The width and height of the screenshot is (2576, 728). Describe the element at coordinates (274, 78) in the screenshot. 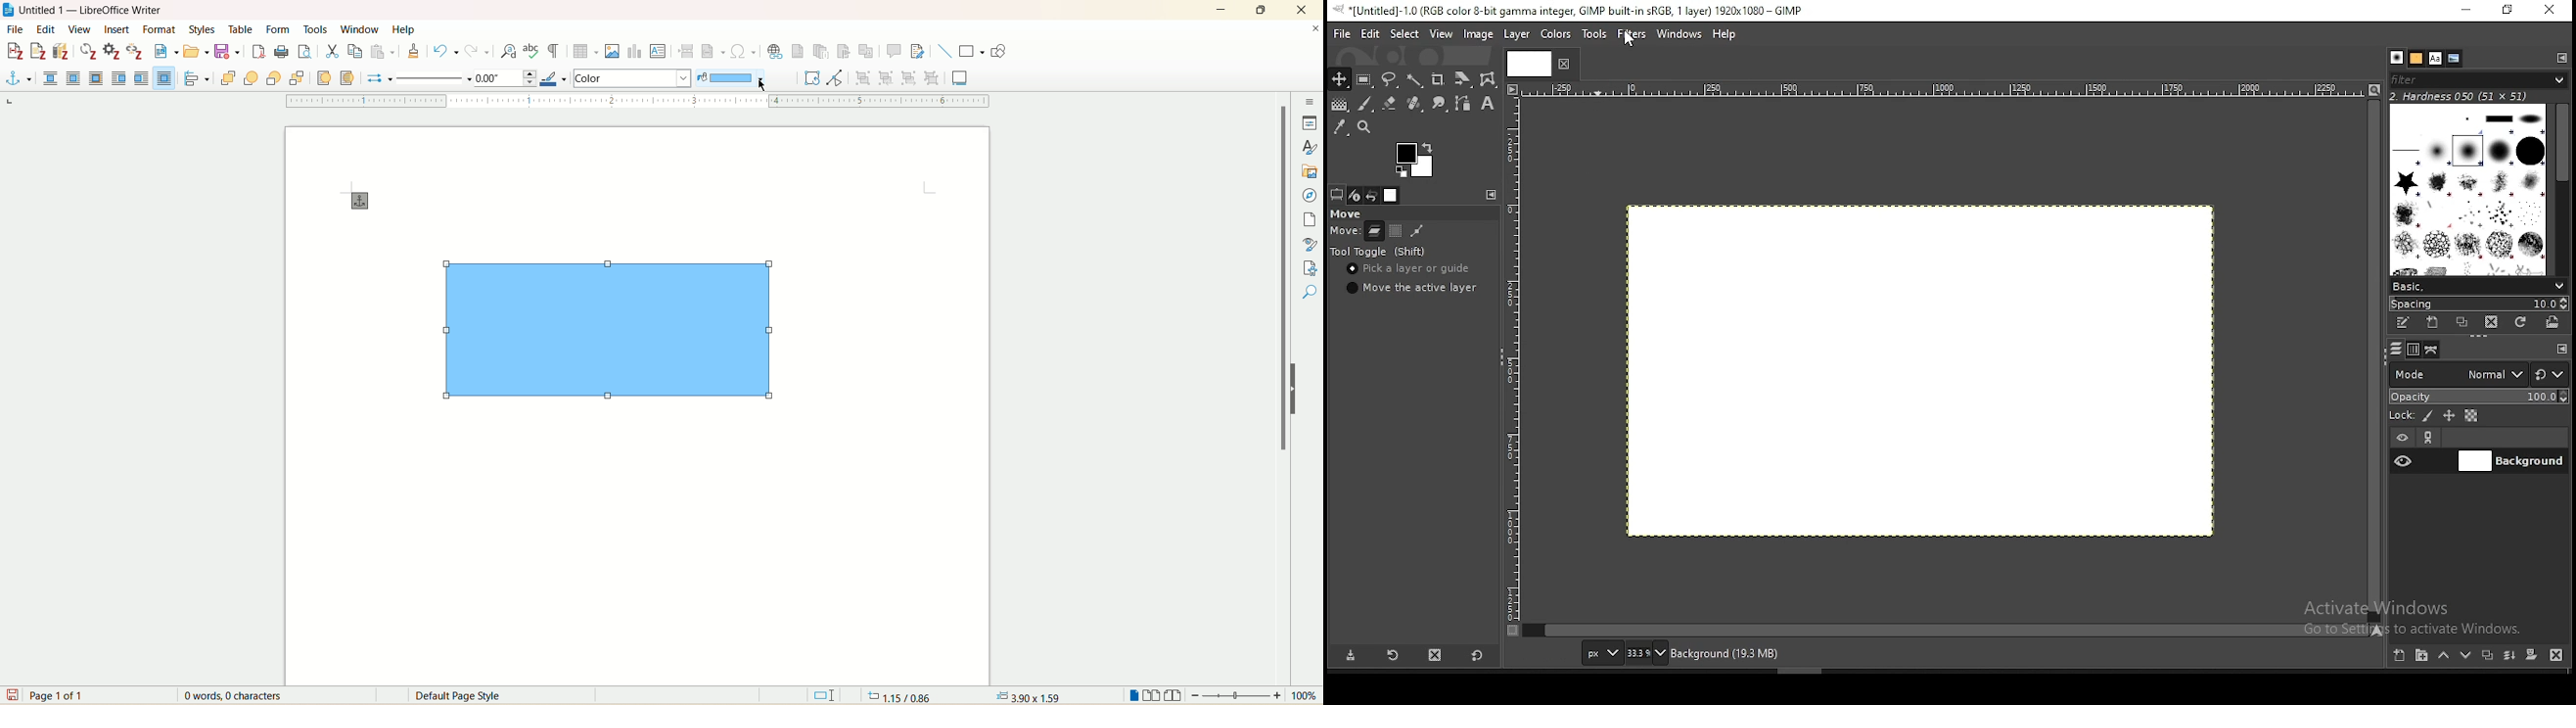

I see `back one` at that location.